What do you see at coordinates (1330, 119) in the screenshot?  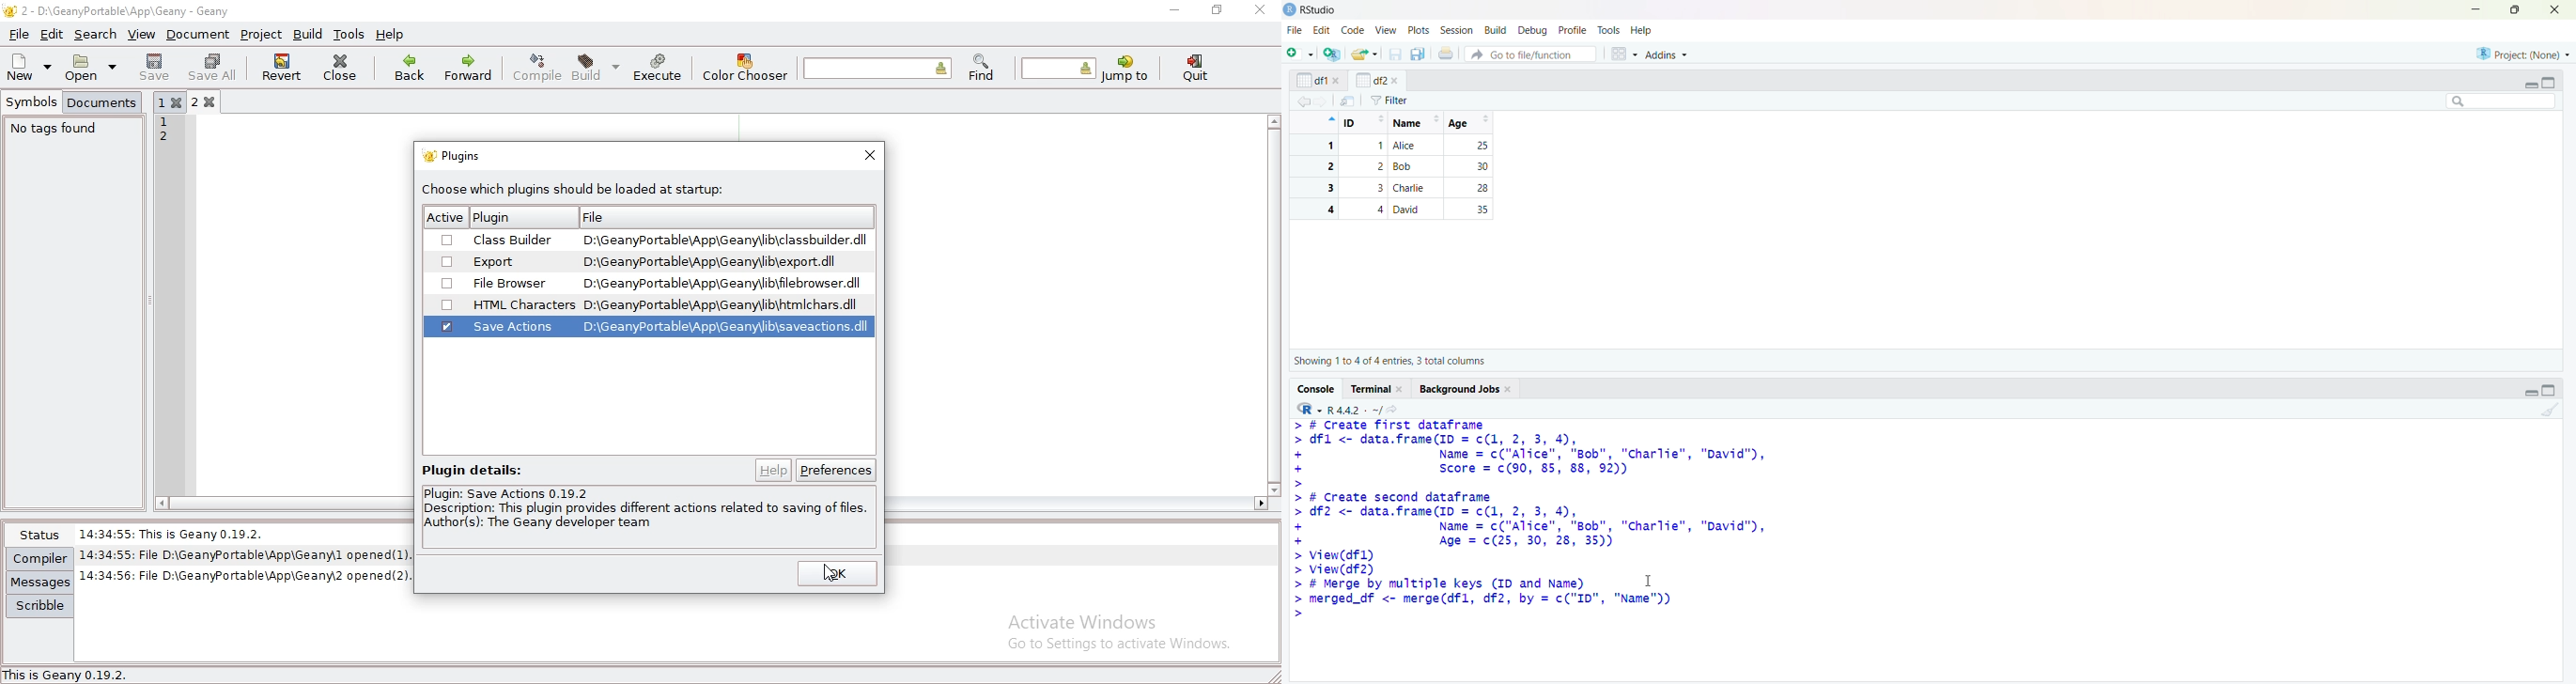 I see `icon` at bounding box center [1330, 119].